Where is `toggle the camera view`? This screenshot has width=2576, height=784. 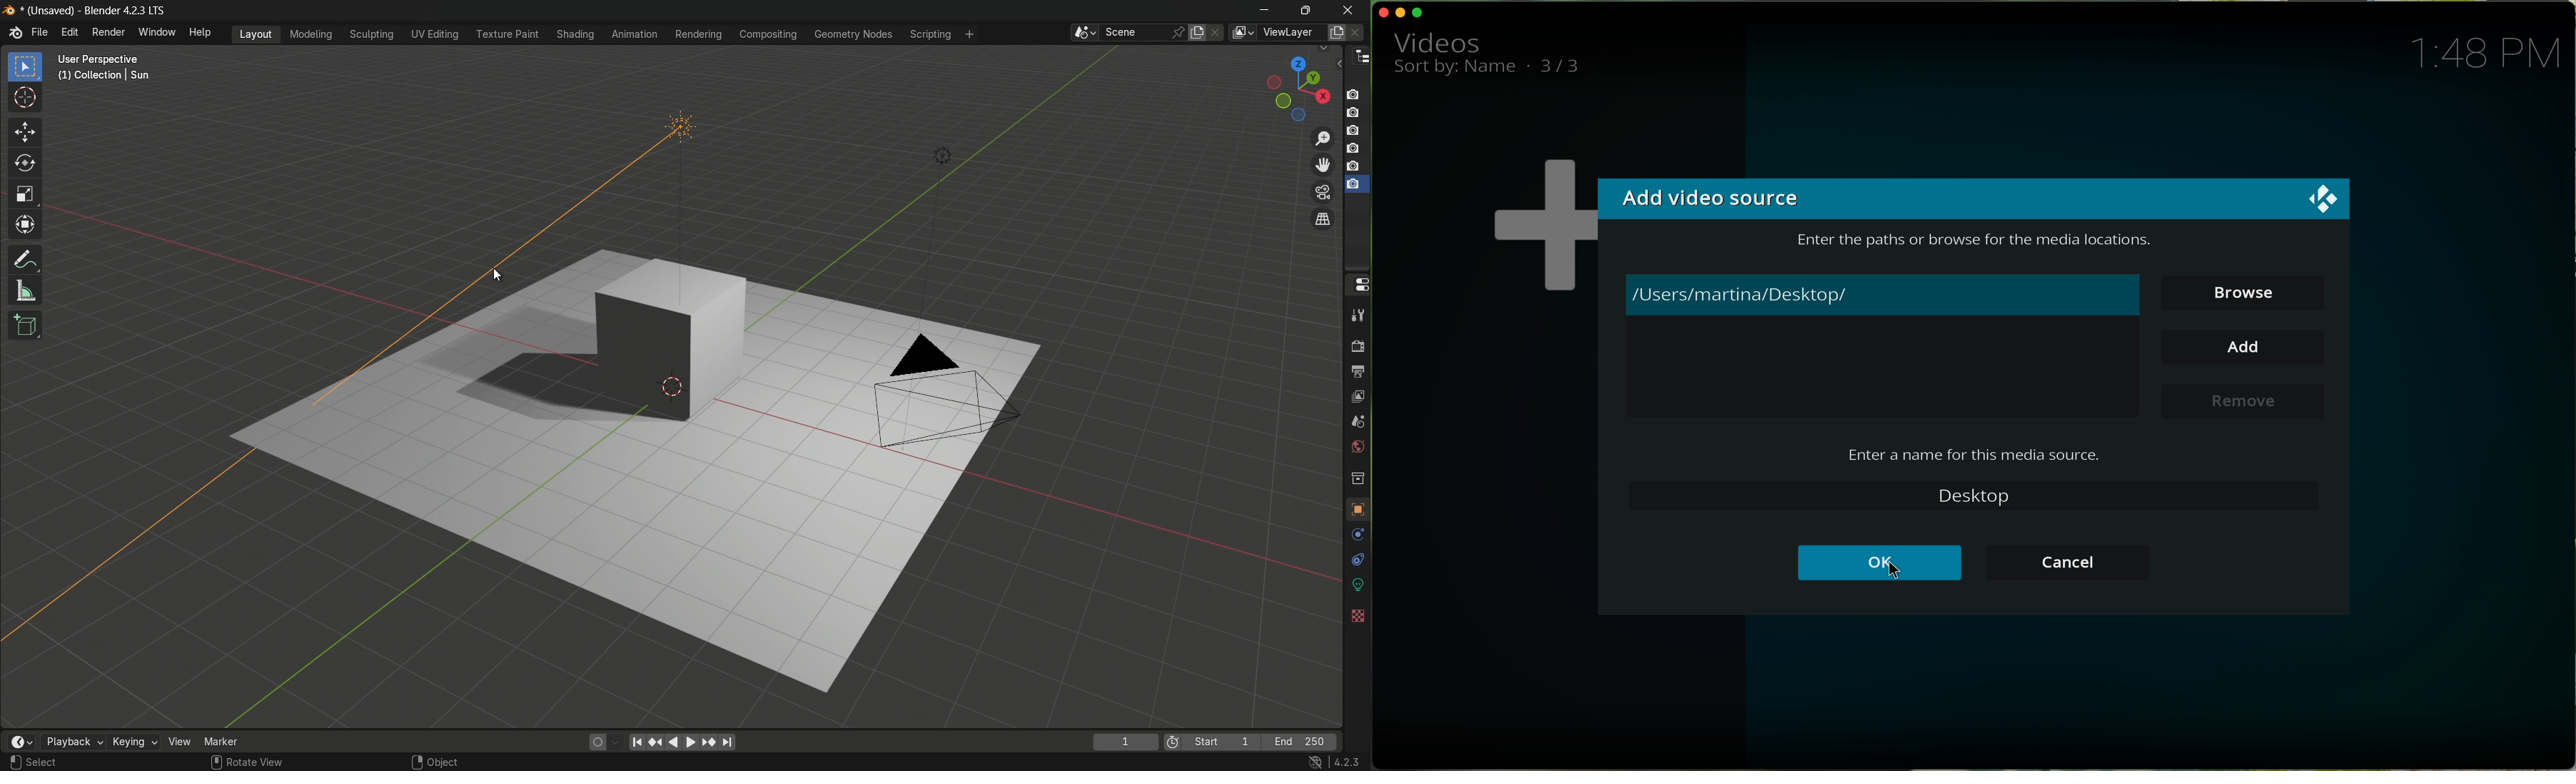
toggle the camera view is located at coordinates (1323, 193).